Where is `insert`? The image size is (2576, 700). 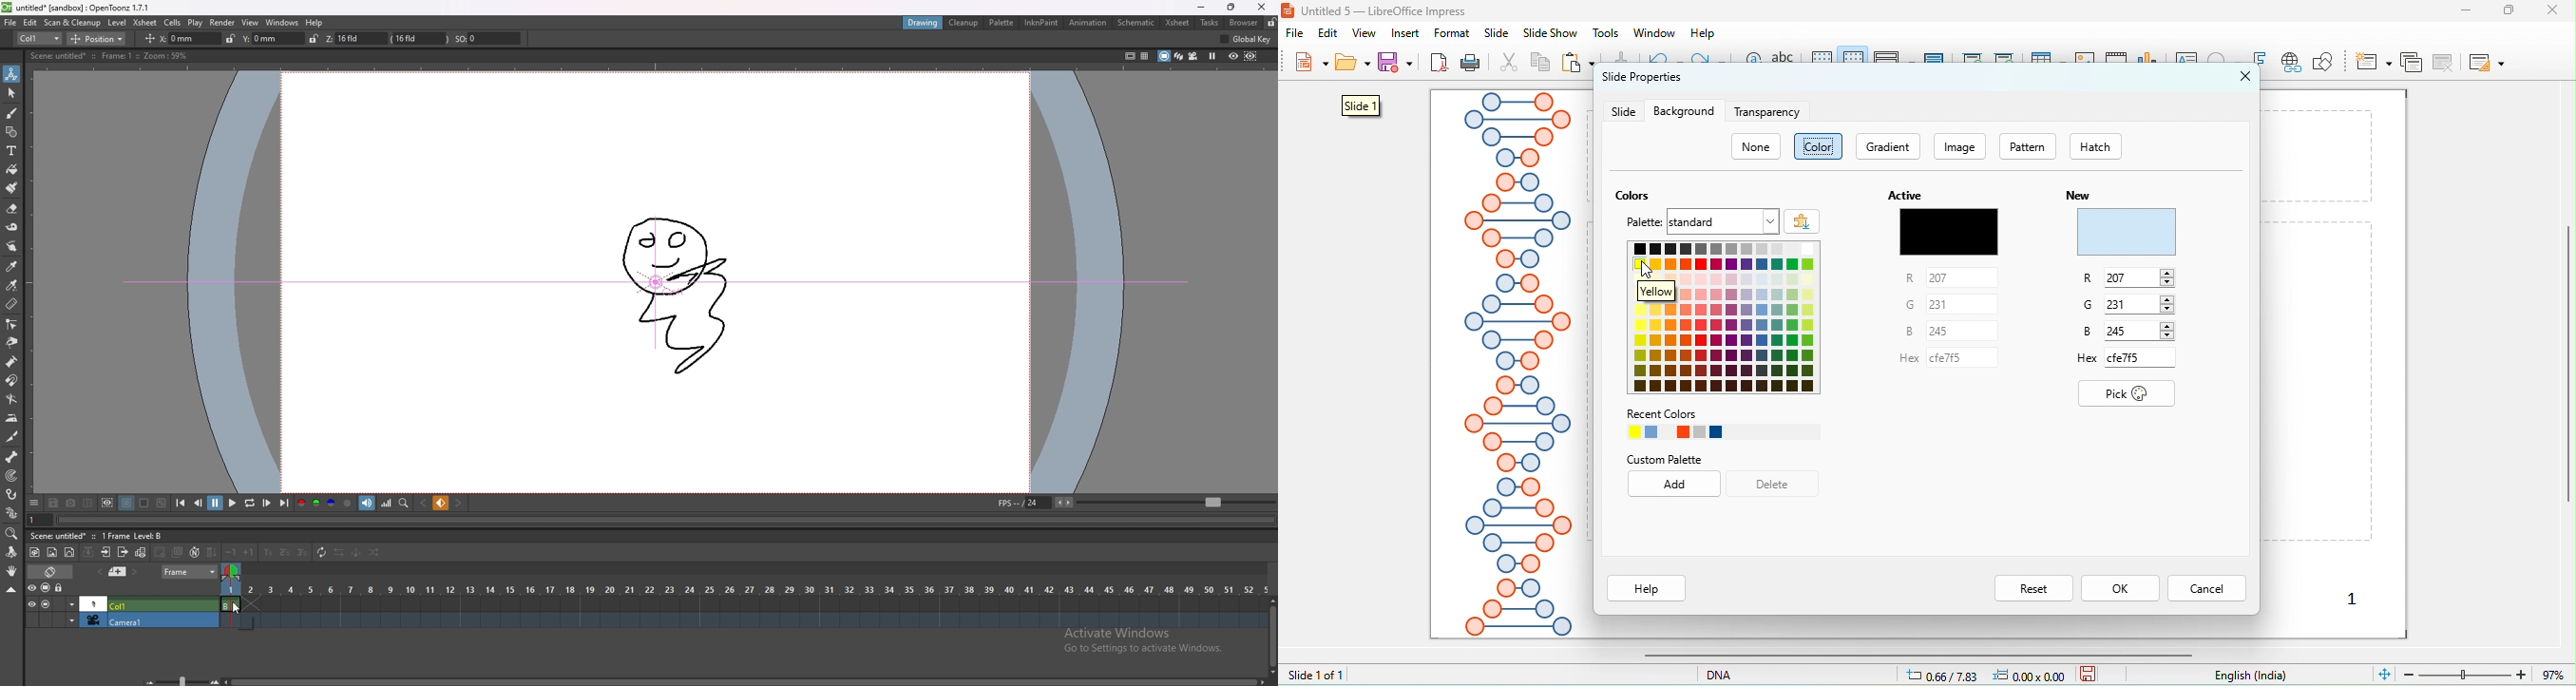 insert is located at coordinates (1406, 33).